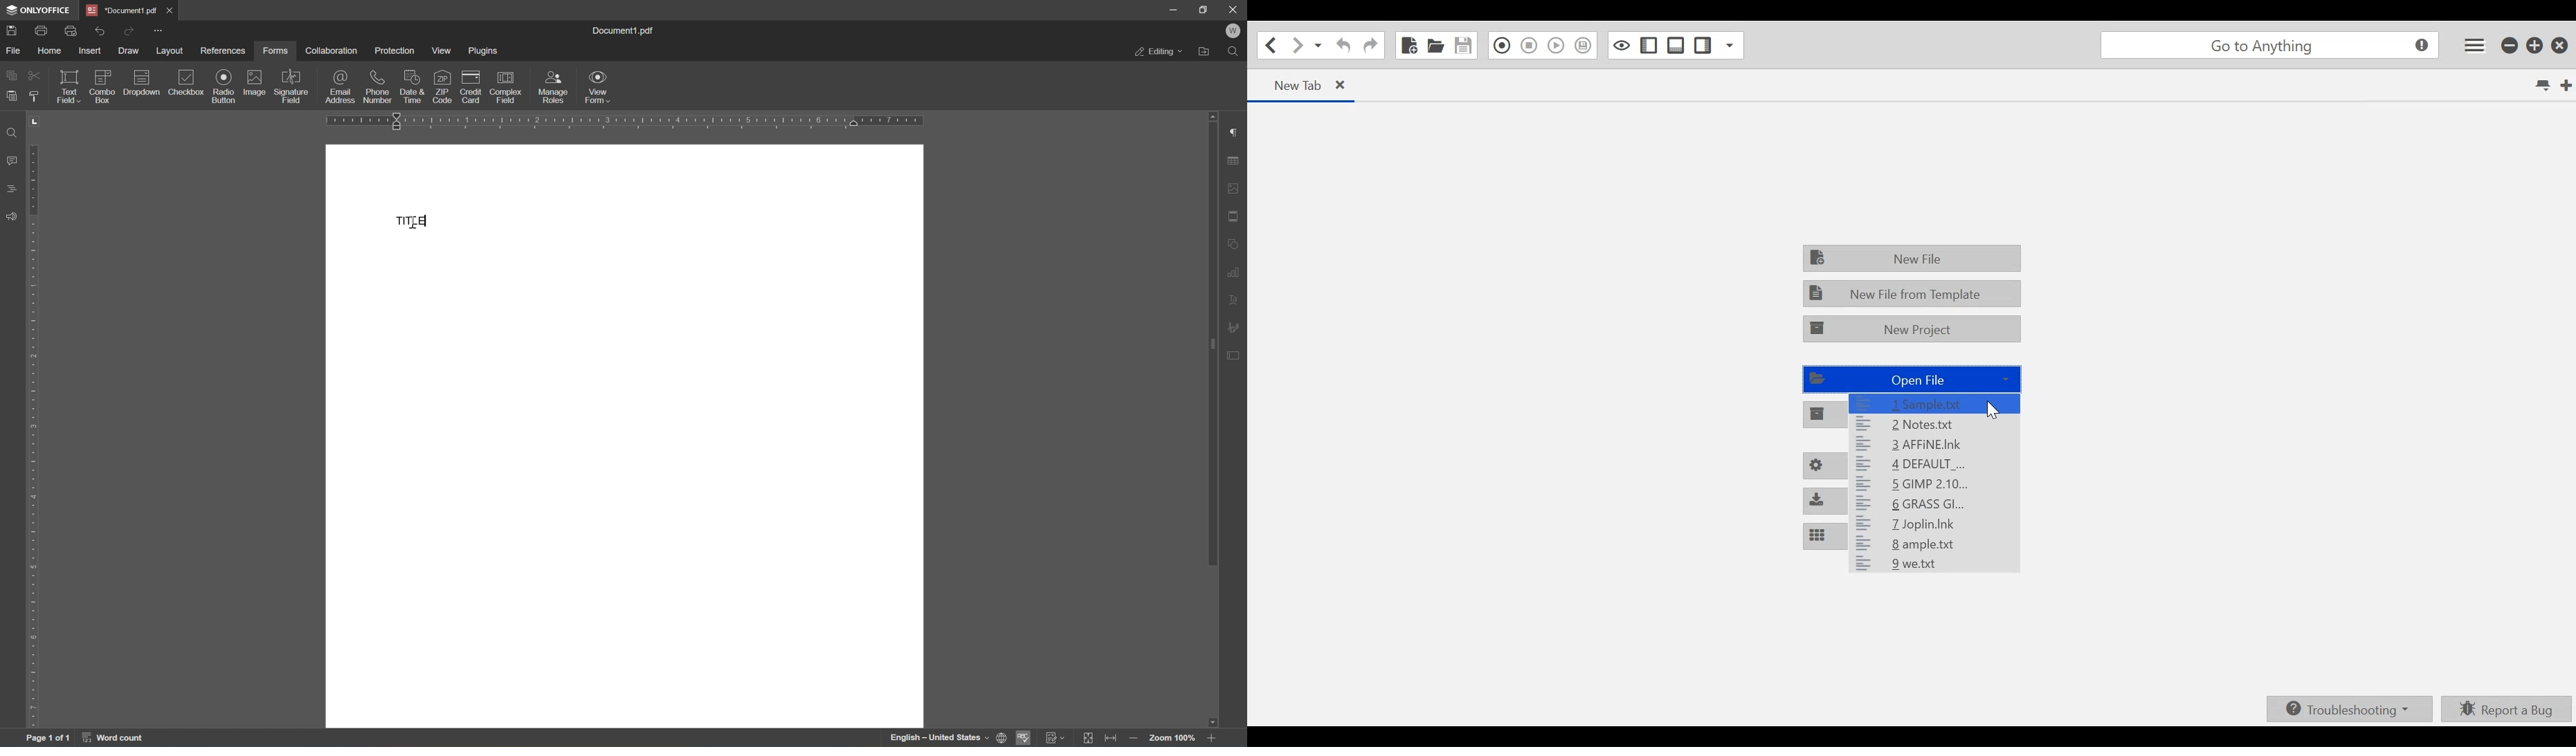 This screenshot has height=756, width=2576. What do you see at coordinates (395, 50) in the screenshot?
I see `protection` at bounding box center [395, 50].